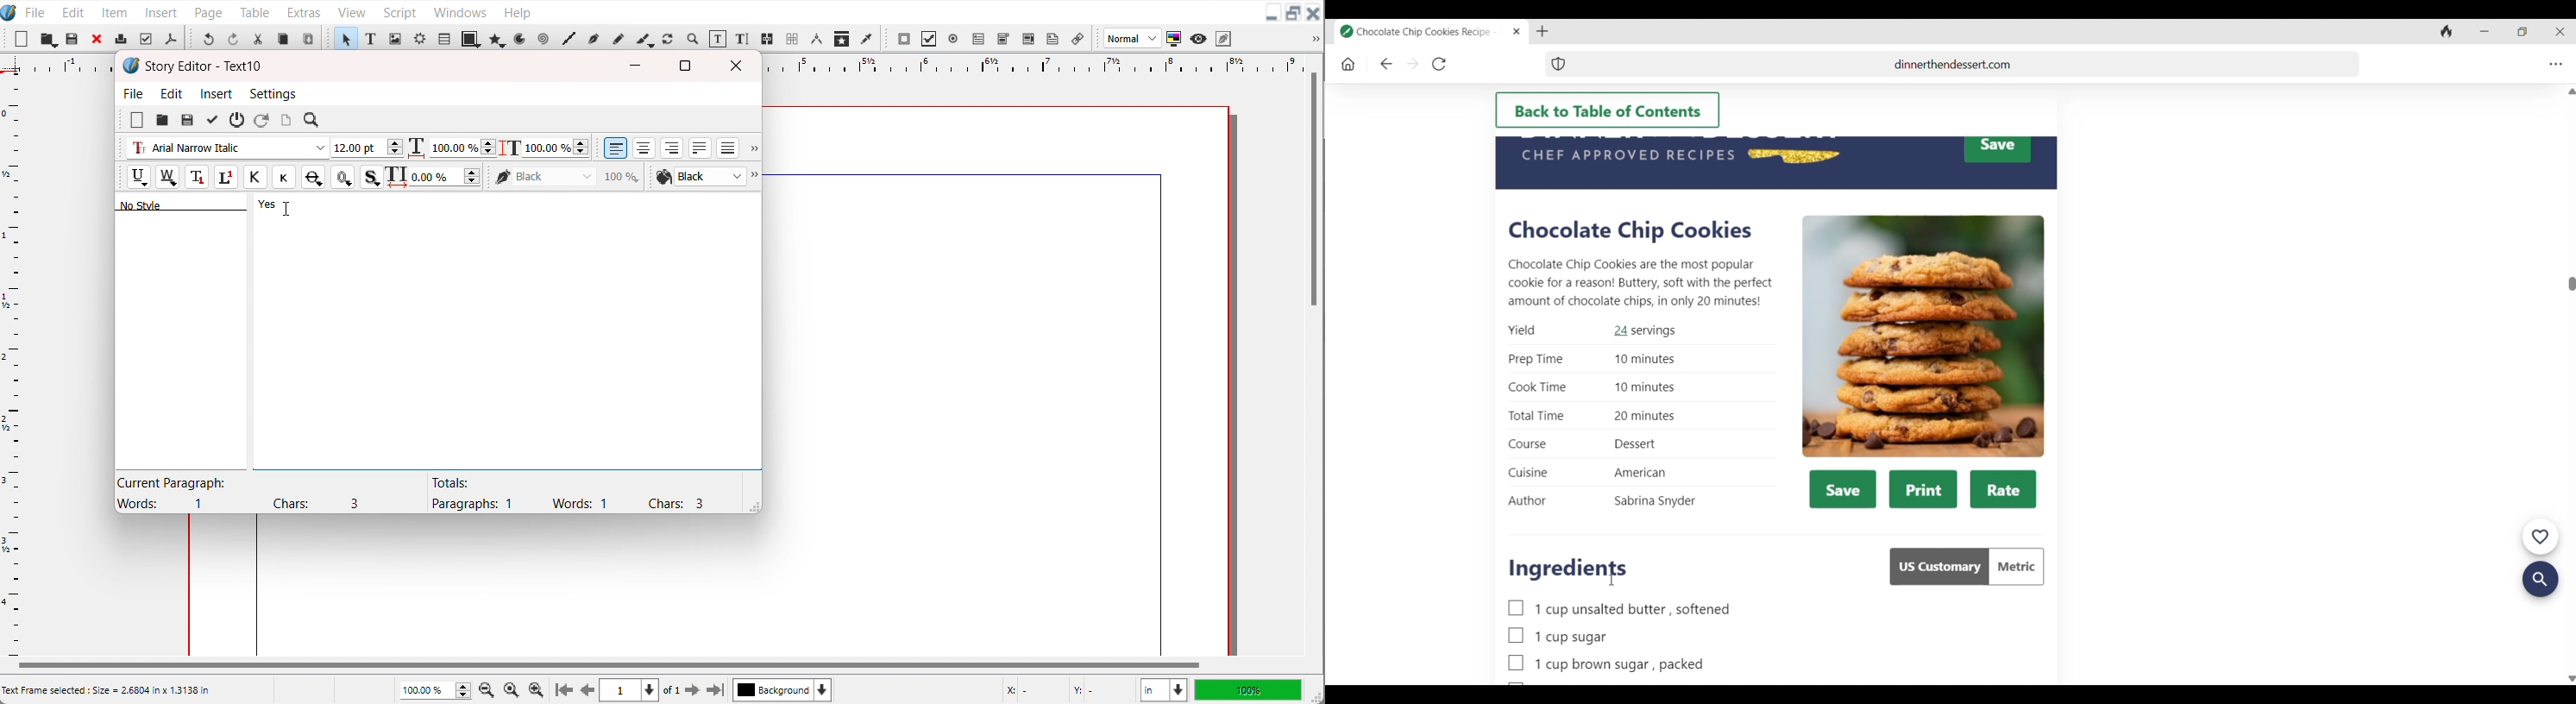  What do you see at coordinates (556, 148) in the screenshot?
I see `Text Height Adjuster` at bounding box center [556, 148].